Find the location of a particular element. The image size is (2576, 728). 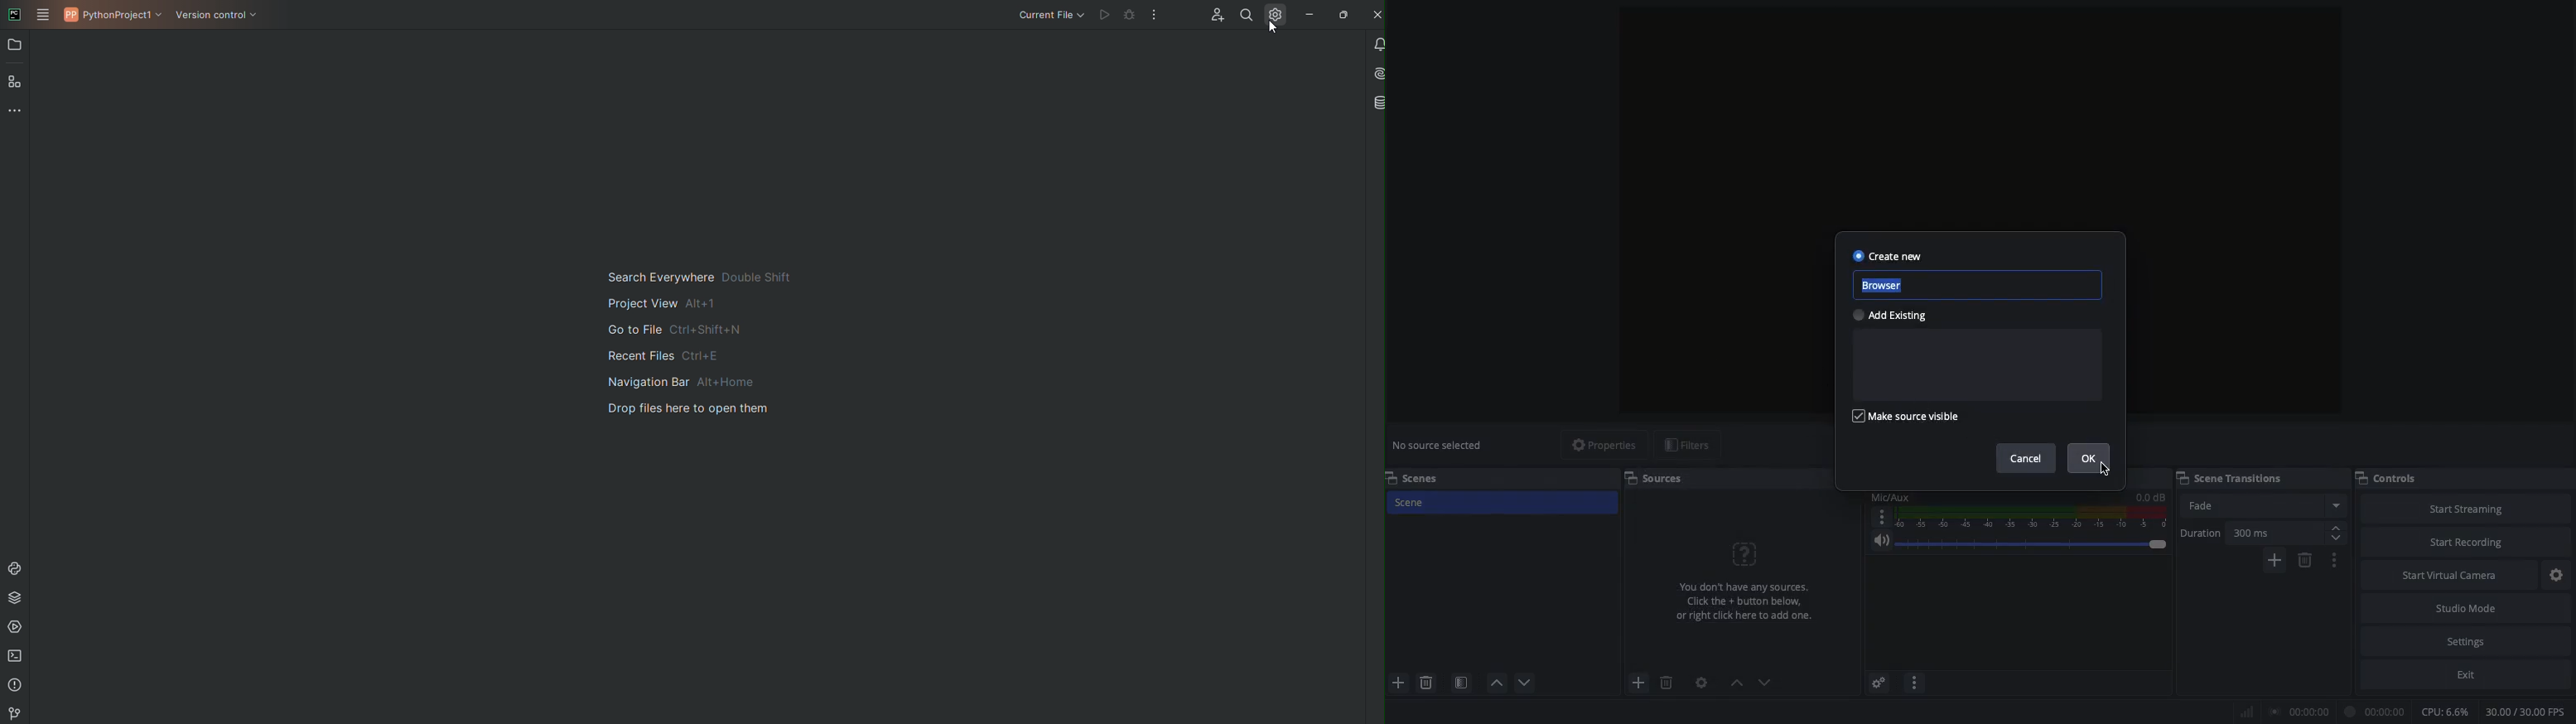

go to file is located at coordinates (674, 329).